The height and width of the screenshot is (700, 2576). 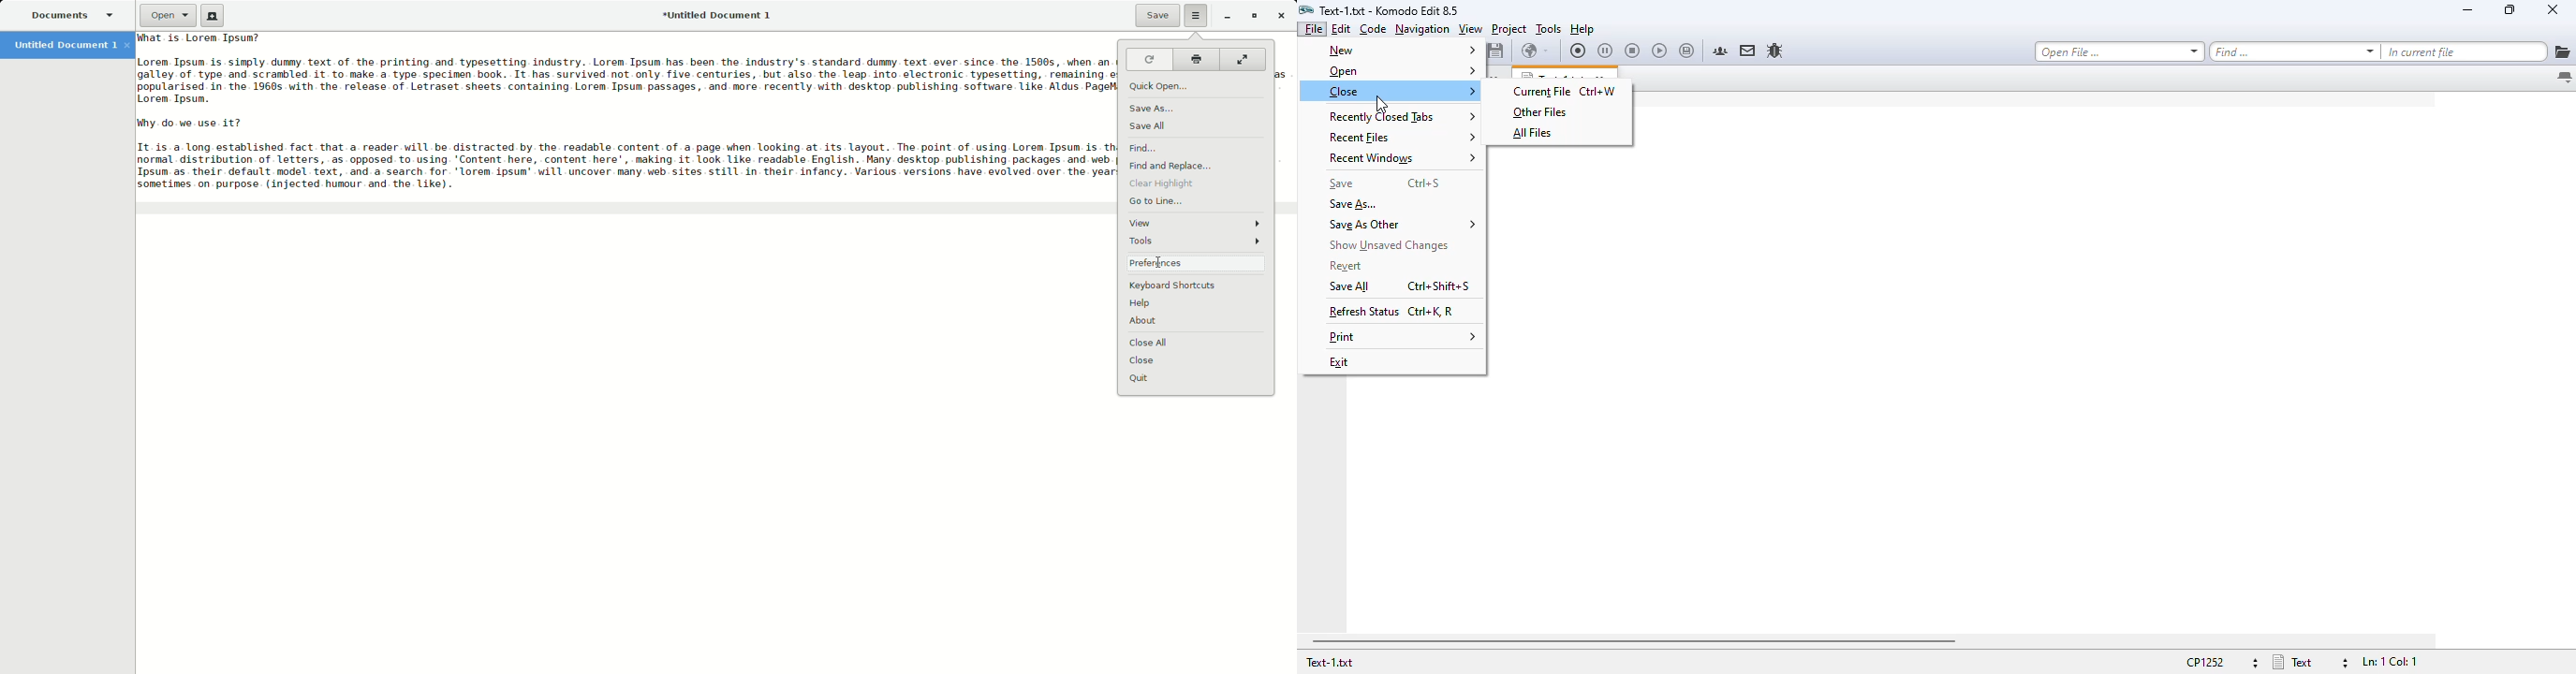 What do you see at coordinates (1175, 165) in the screenshot?
I see `Find and Replace` at bounding box center [1175, 165].